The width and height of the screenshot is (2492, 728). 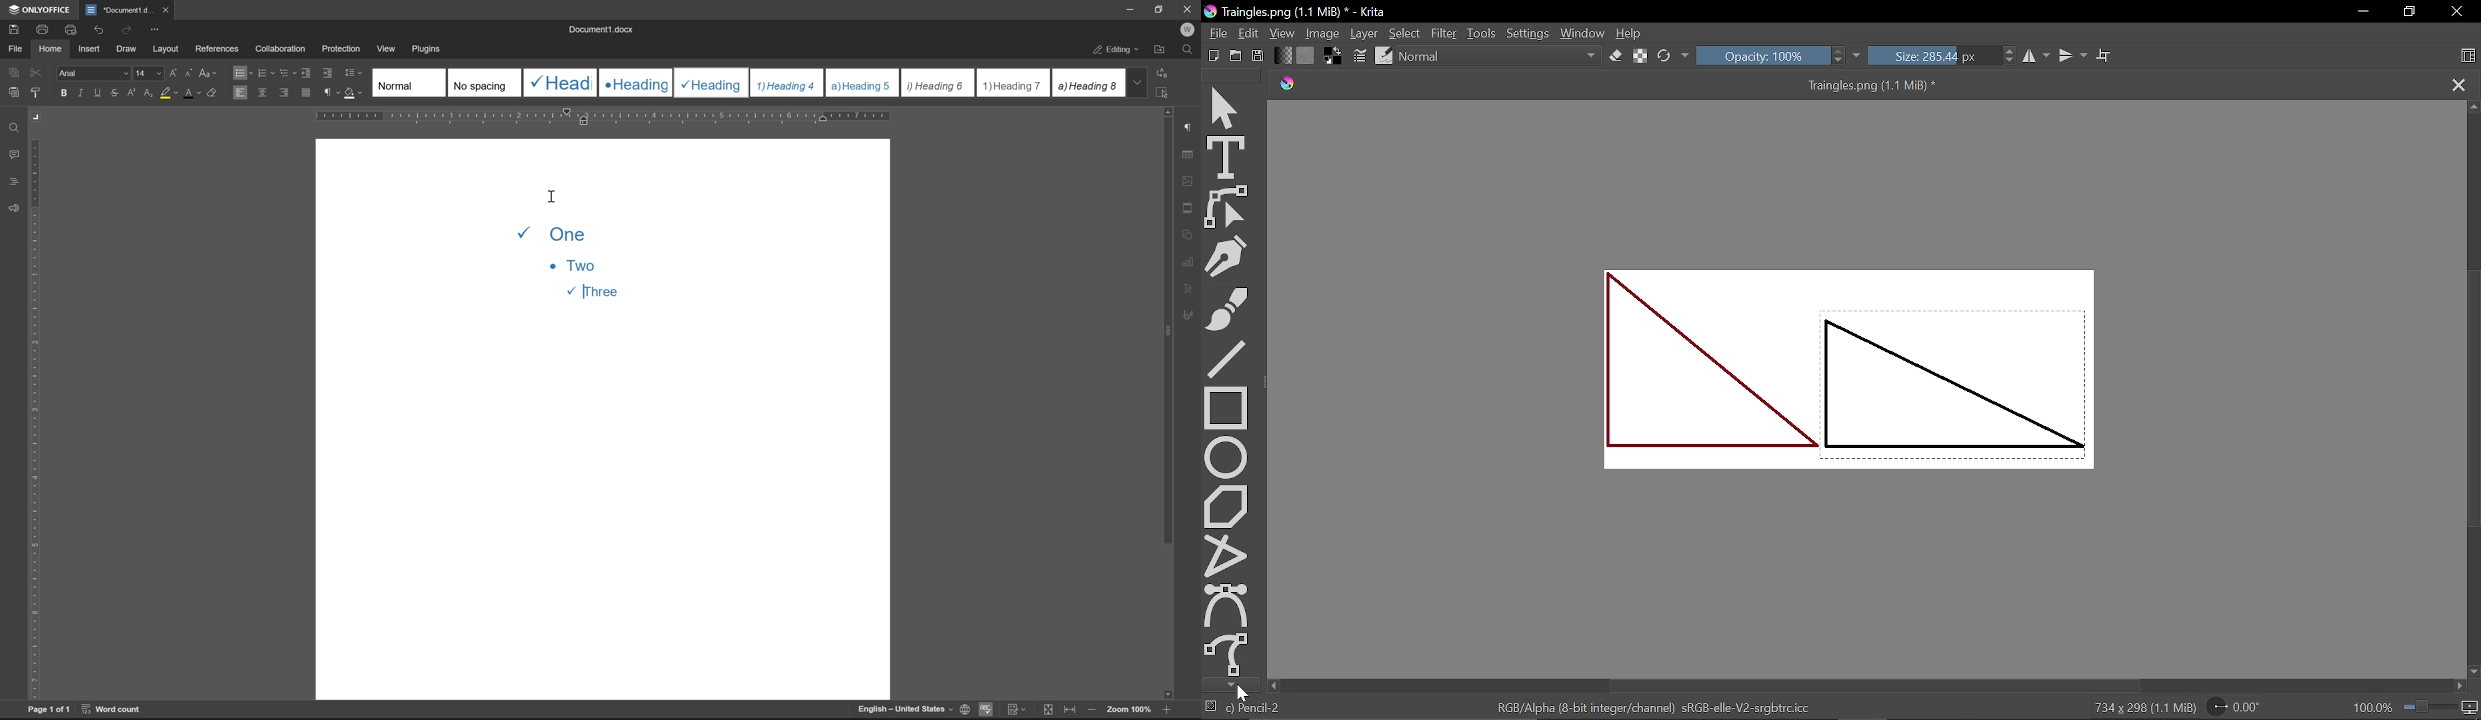 I want to click on fit to slide, so click(x=1048, y=710).